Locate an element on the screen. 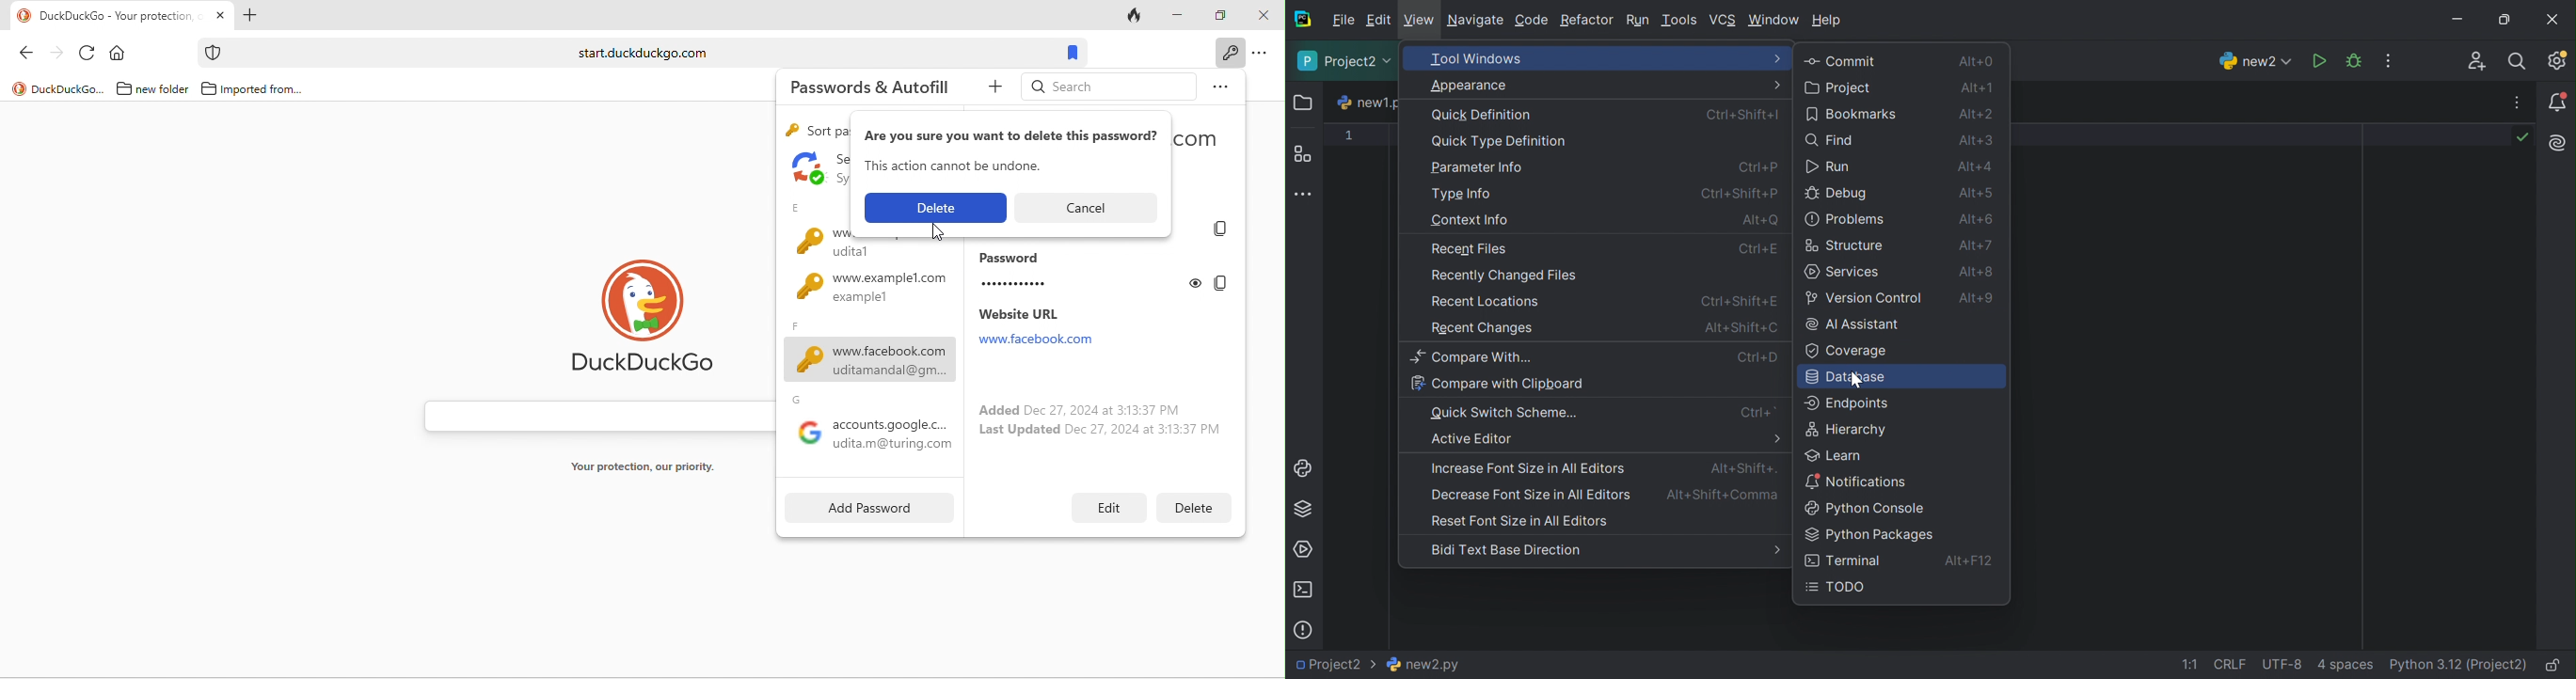 This screenshot has height=700, width=2576. Ctrl+Shift+P is located at coordinates (1739, 193).